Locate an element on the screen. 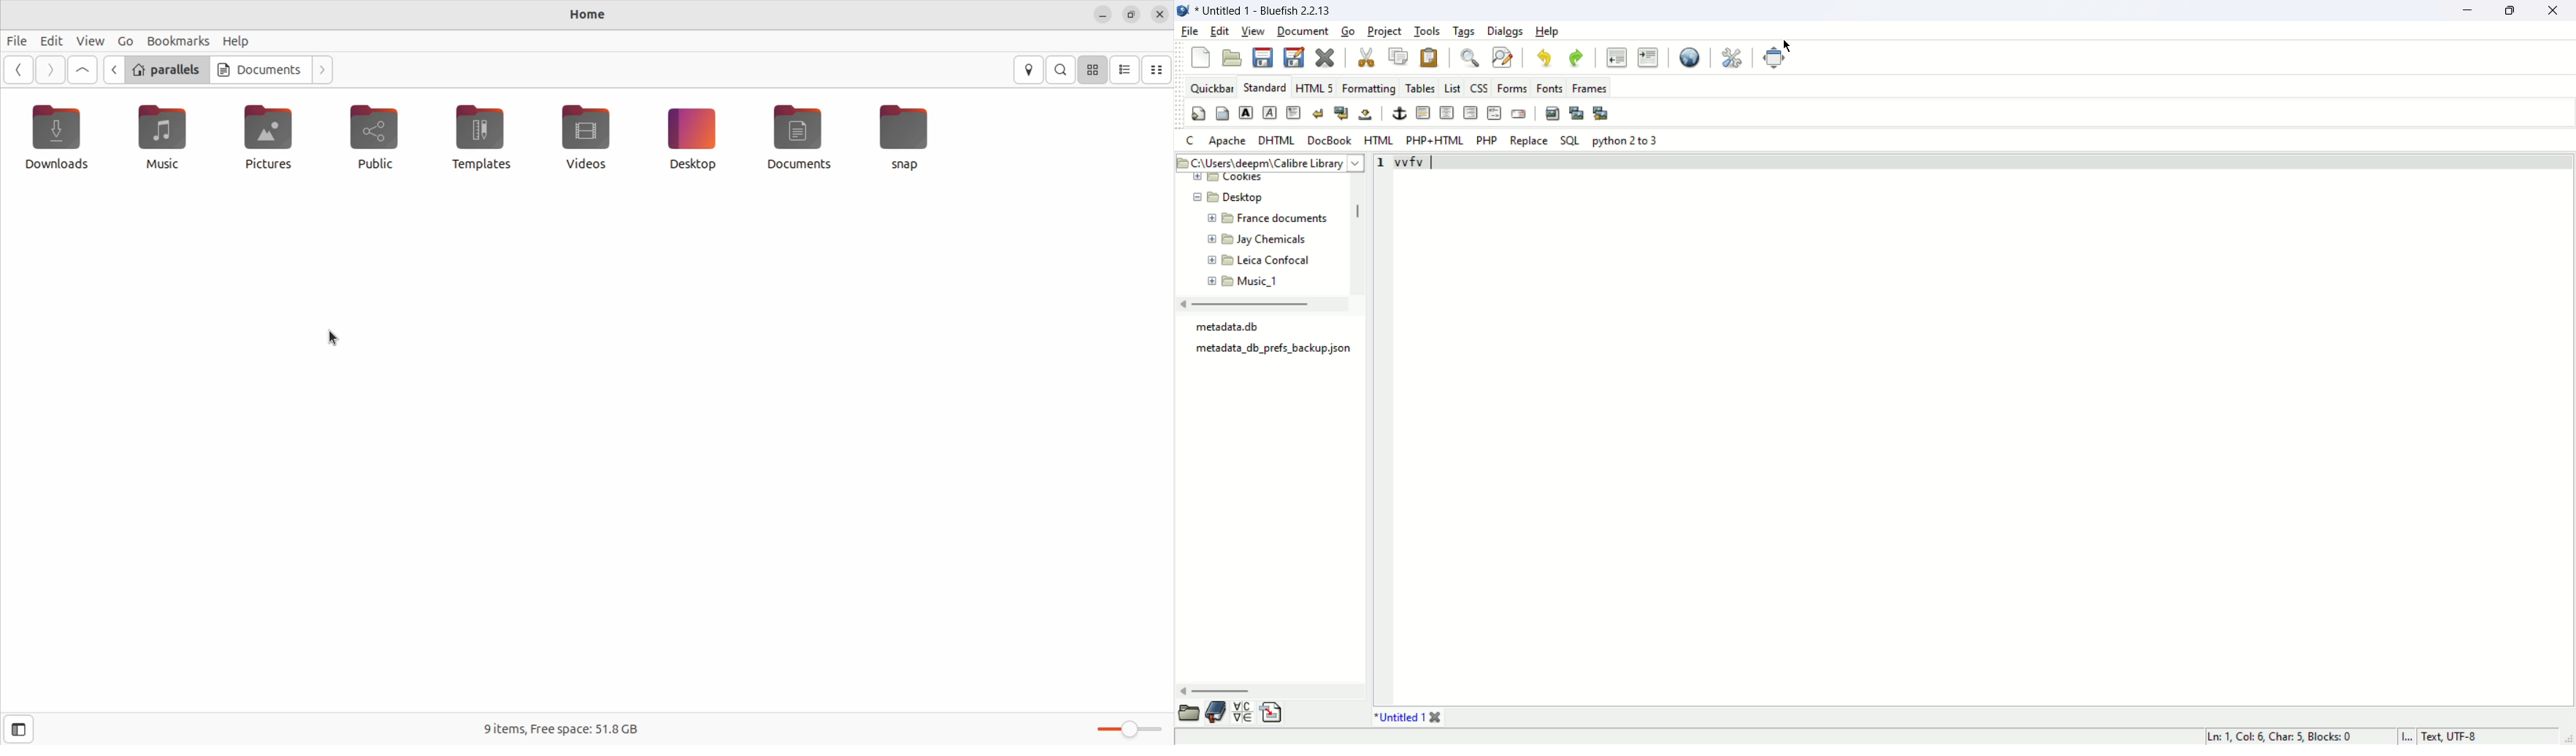 This screenshot has height=756, width=2576. preview in browser is located at coordinates (1691, 56).